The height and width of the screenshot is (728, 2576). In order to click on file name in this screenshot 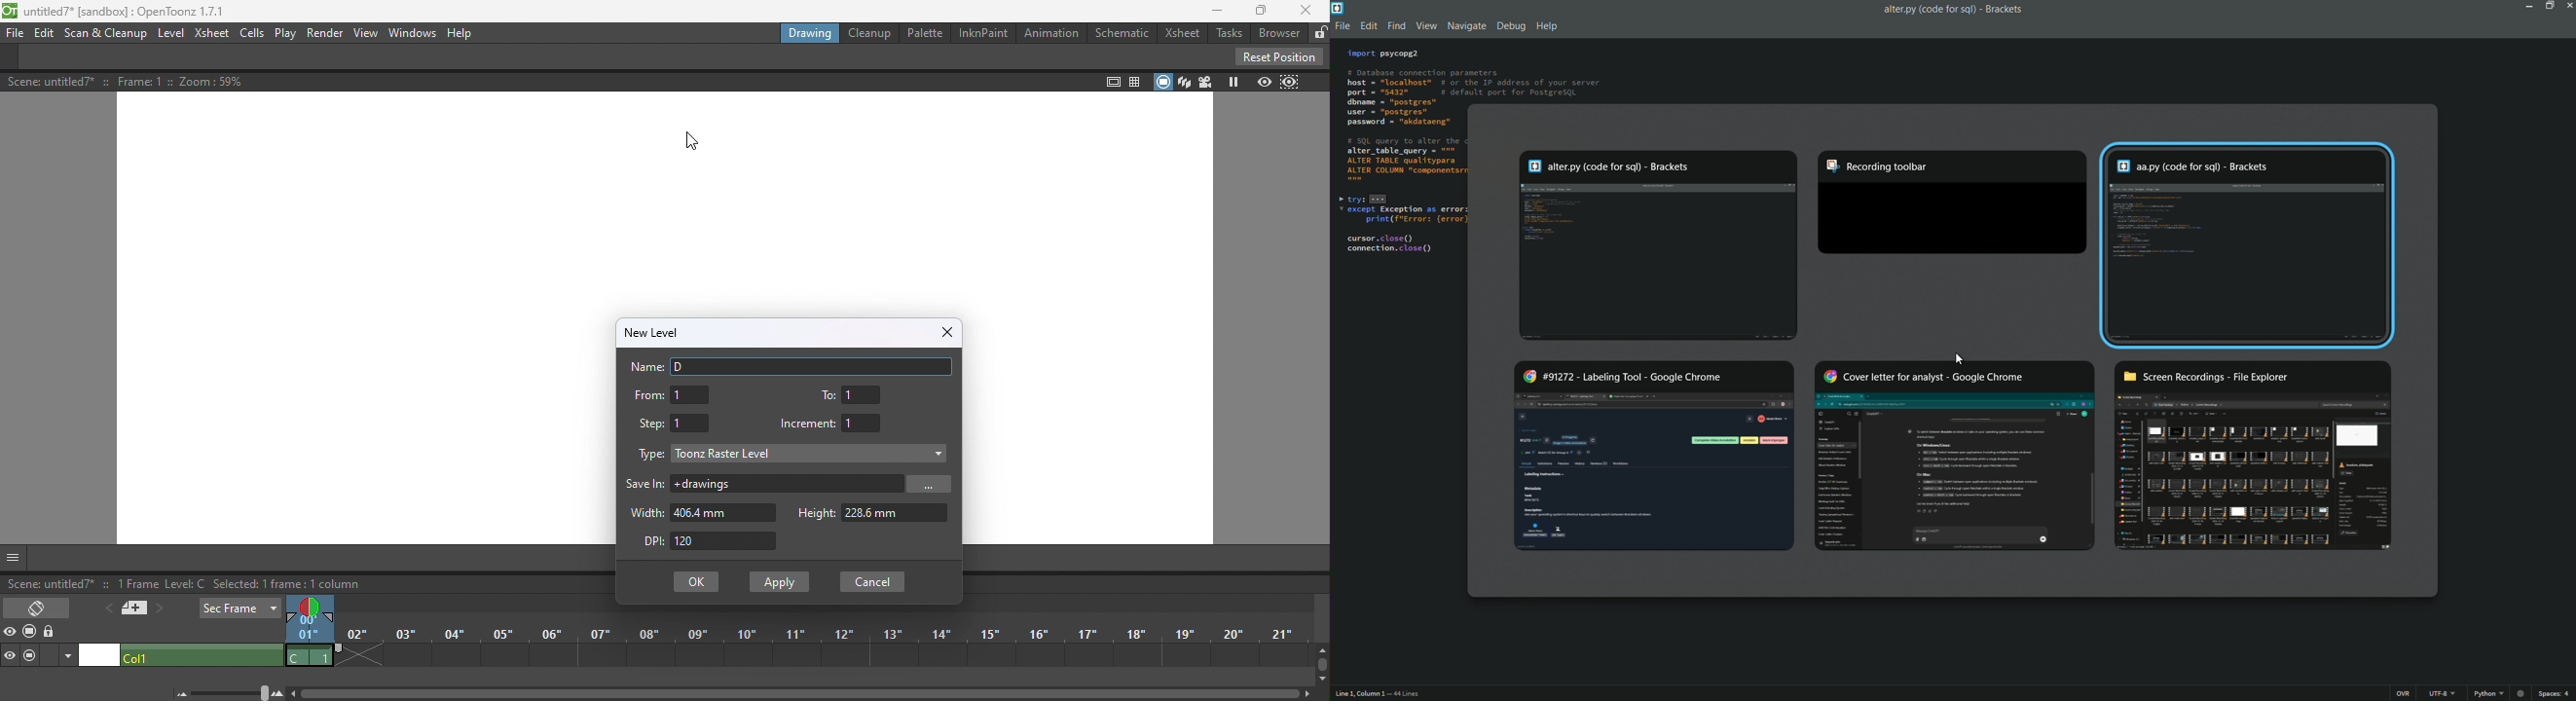, I will do `click(1926, 10)`.